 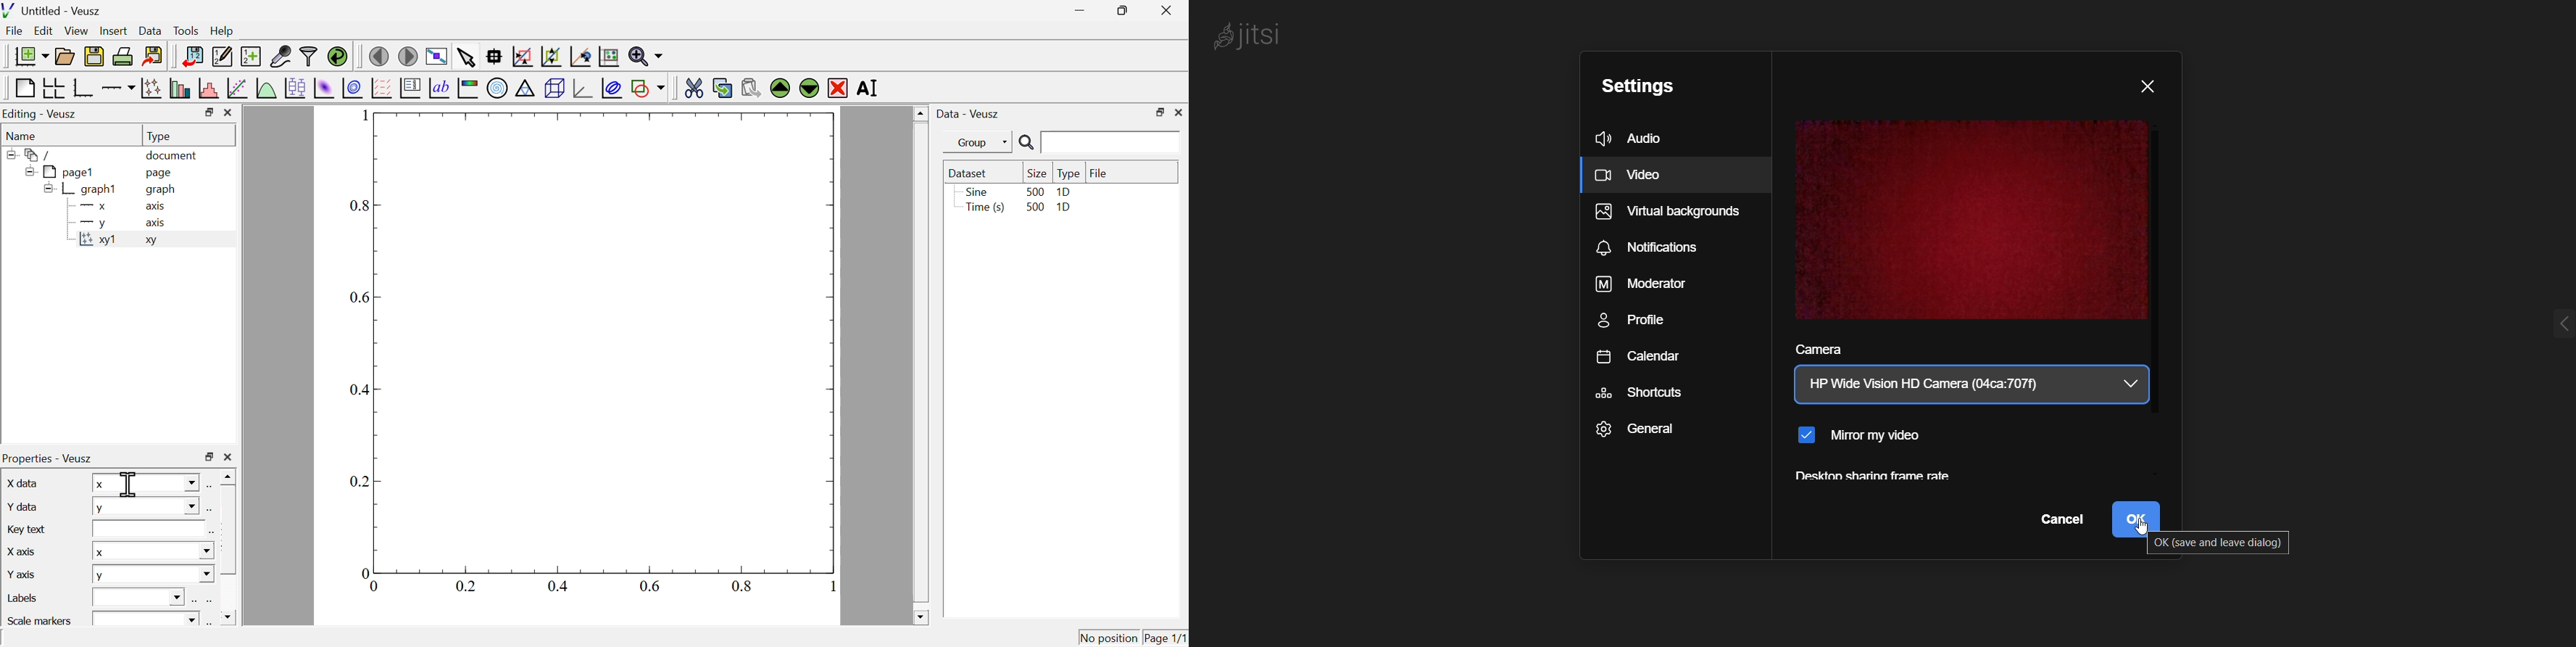 I want to click on shortcuts, so click(x=1640, y=393).